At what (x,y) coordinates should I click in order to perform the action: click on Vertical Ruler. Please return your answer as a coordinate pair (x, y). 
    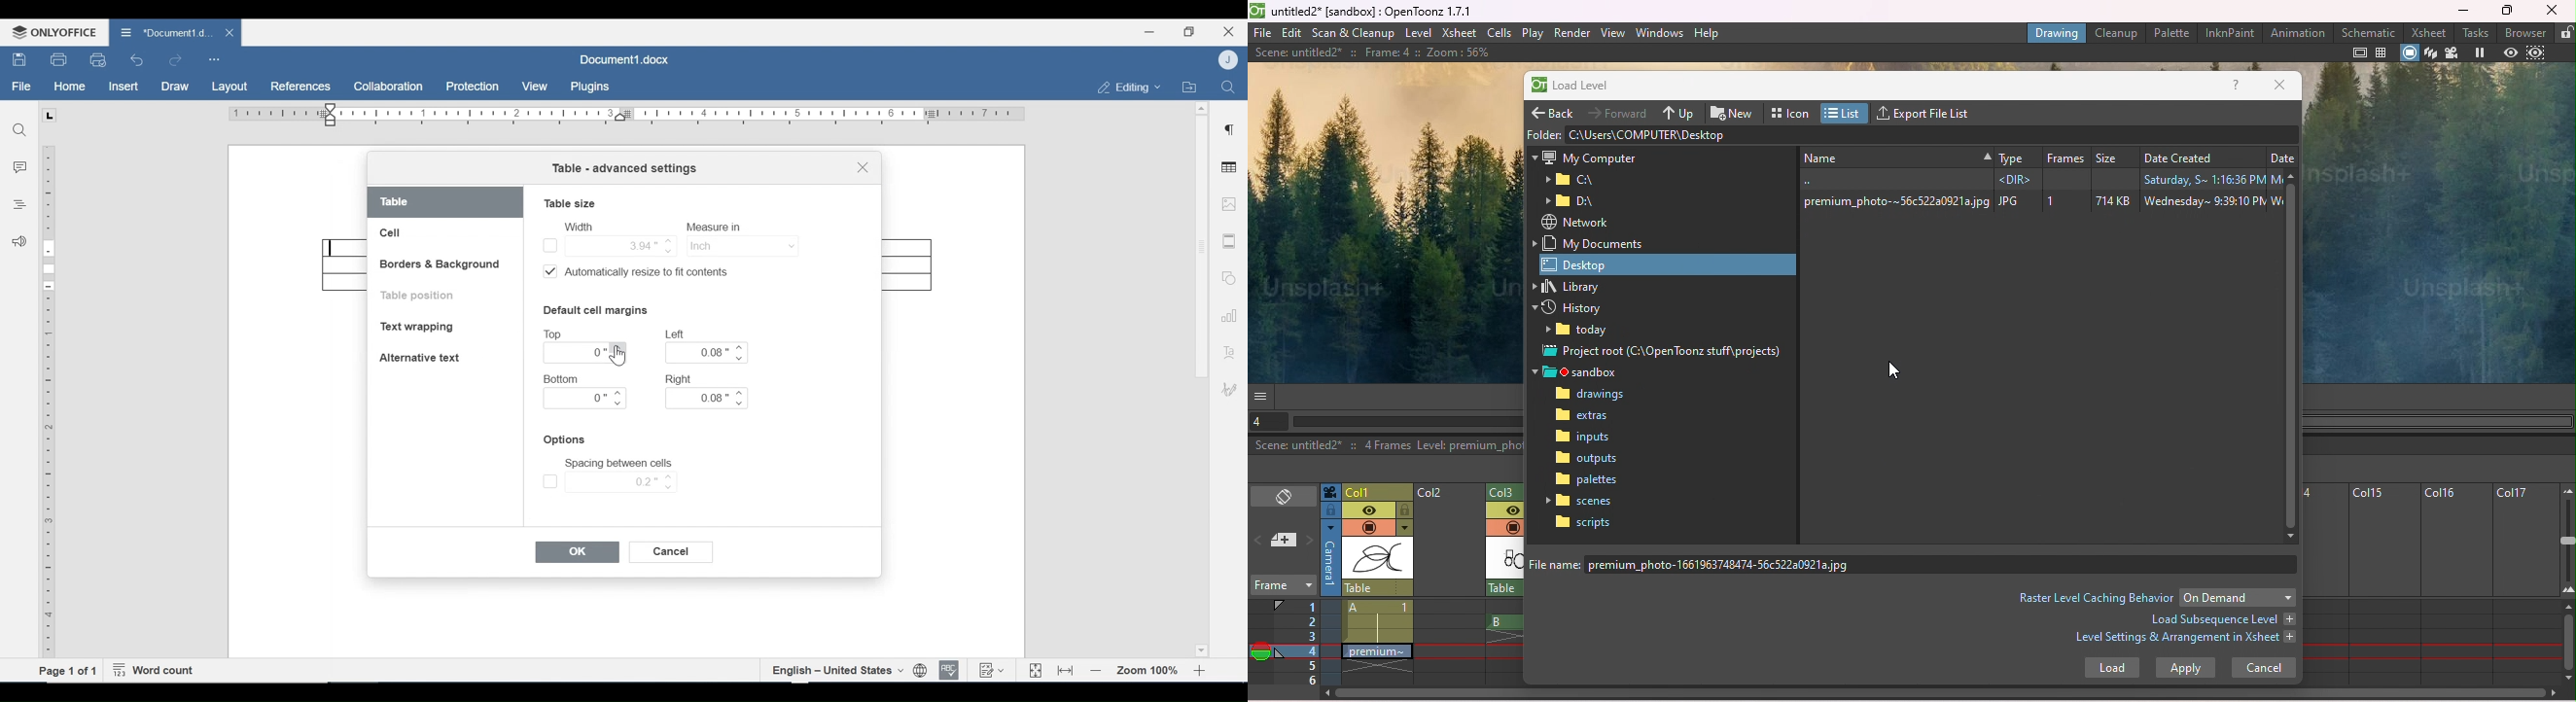
    Looking at the image, I should click on (49, 402).